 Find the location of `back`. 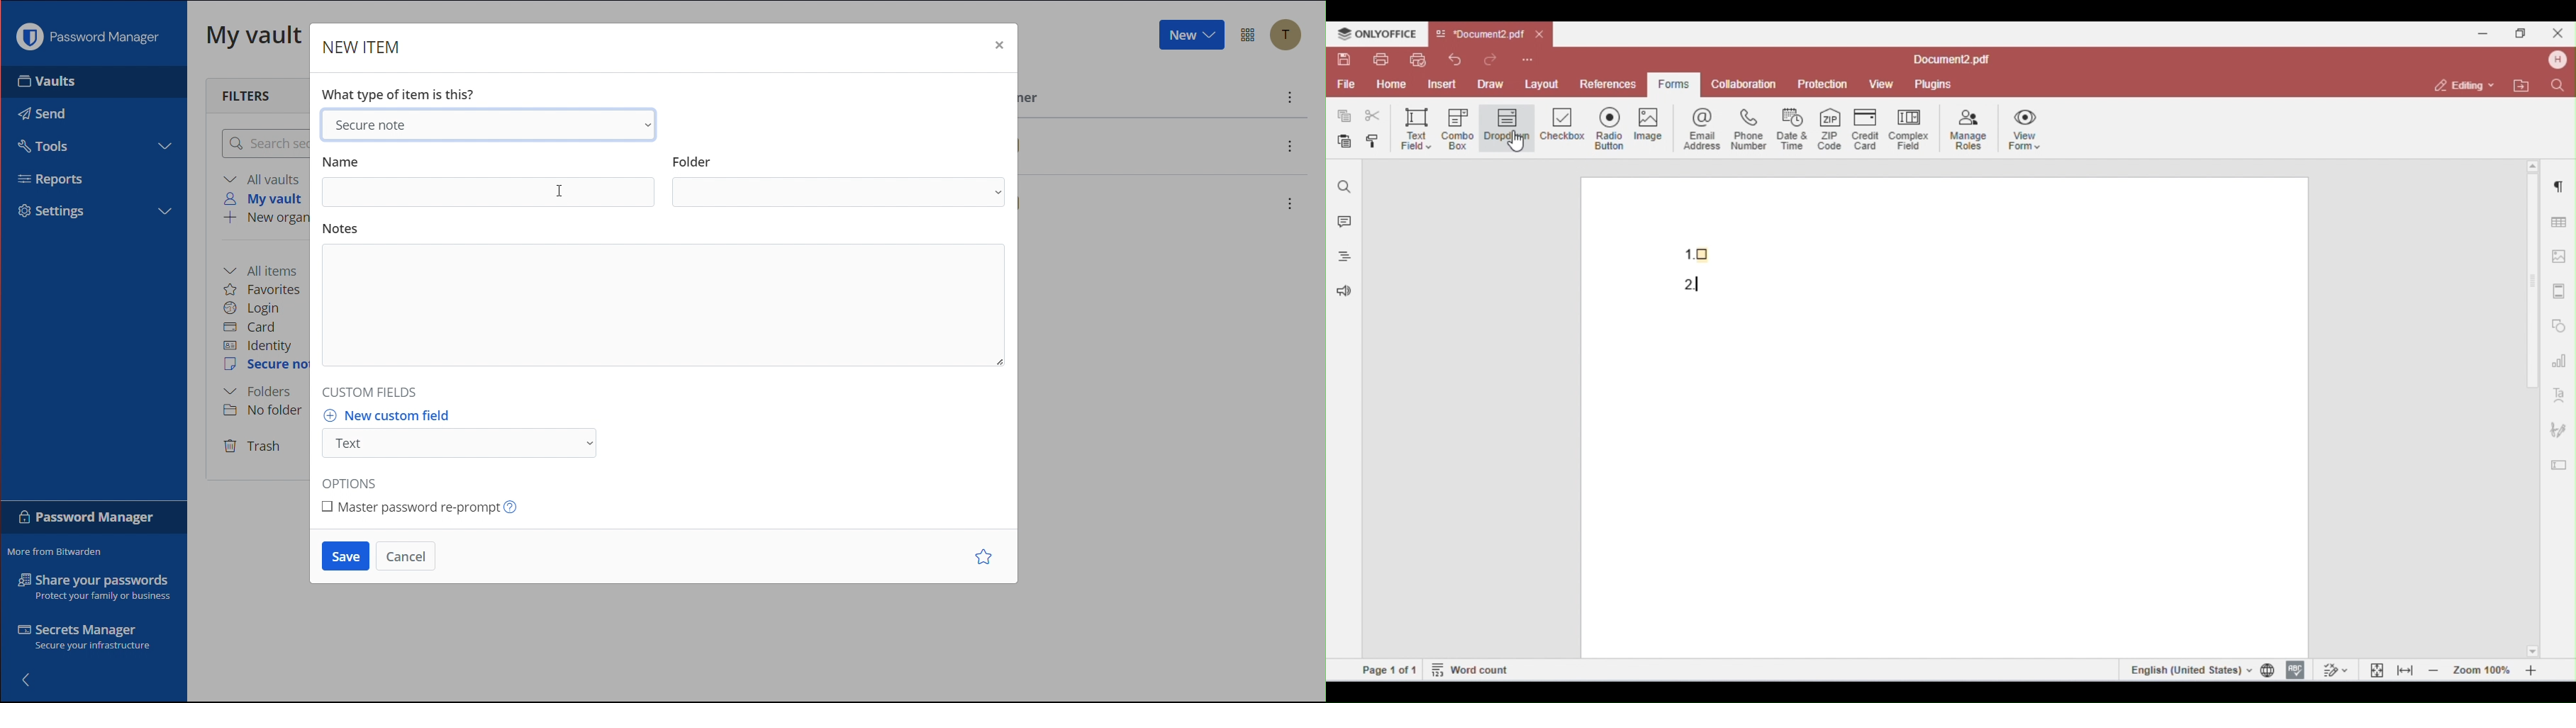

back is located at coordinates (33, 680).